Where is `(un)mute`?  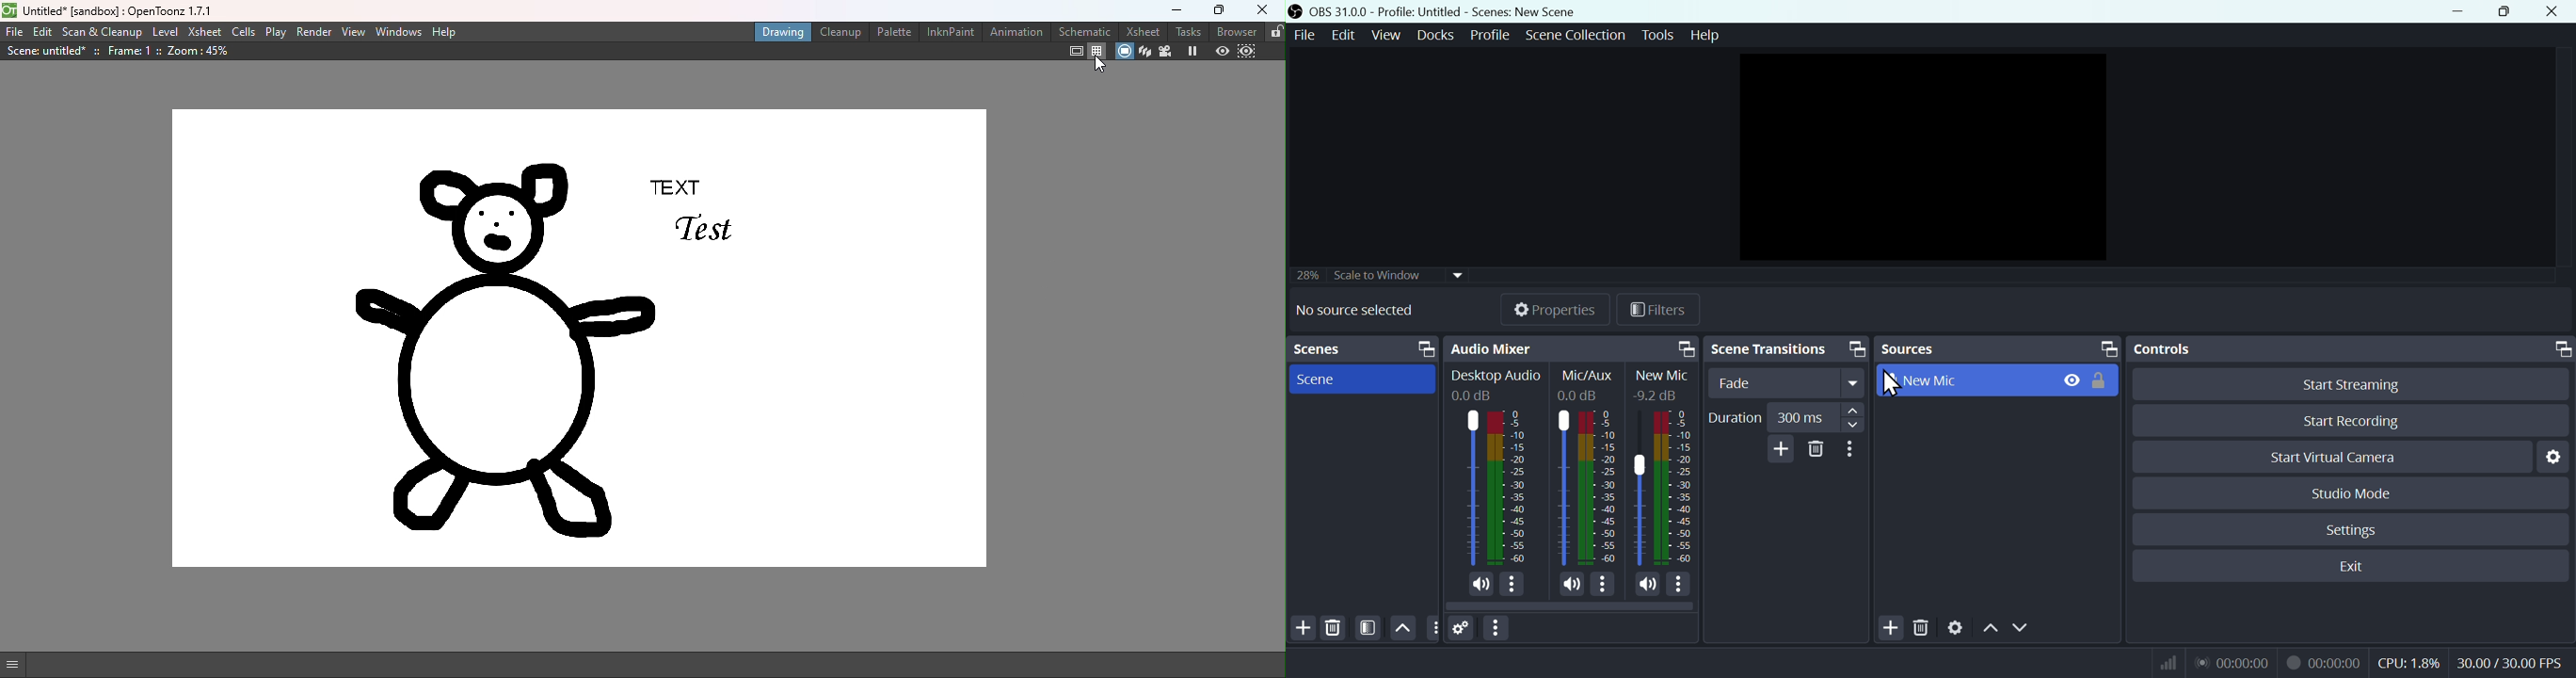
(un)mute is located at coordinates (1649, 586).